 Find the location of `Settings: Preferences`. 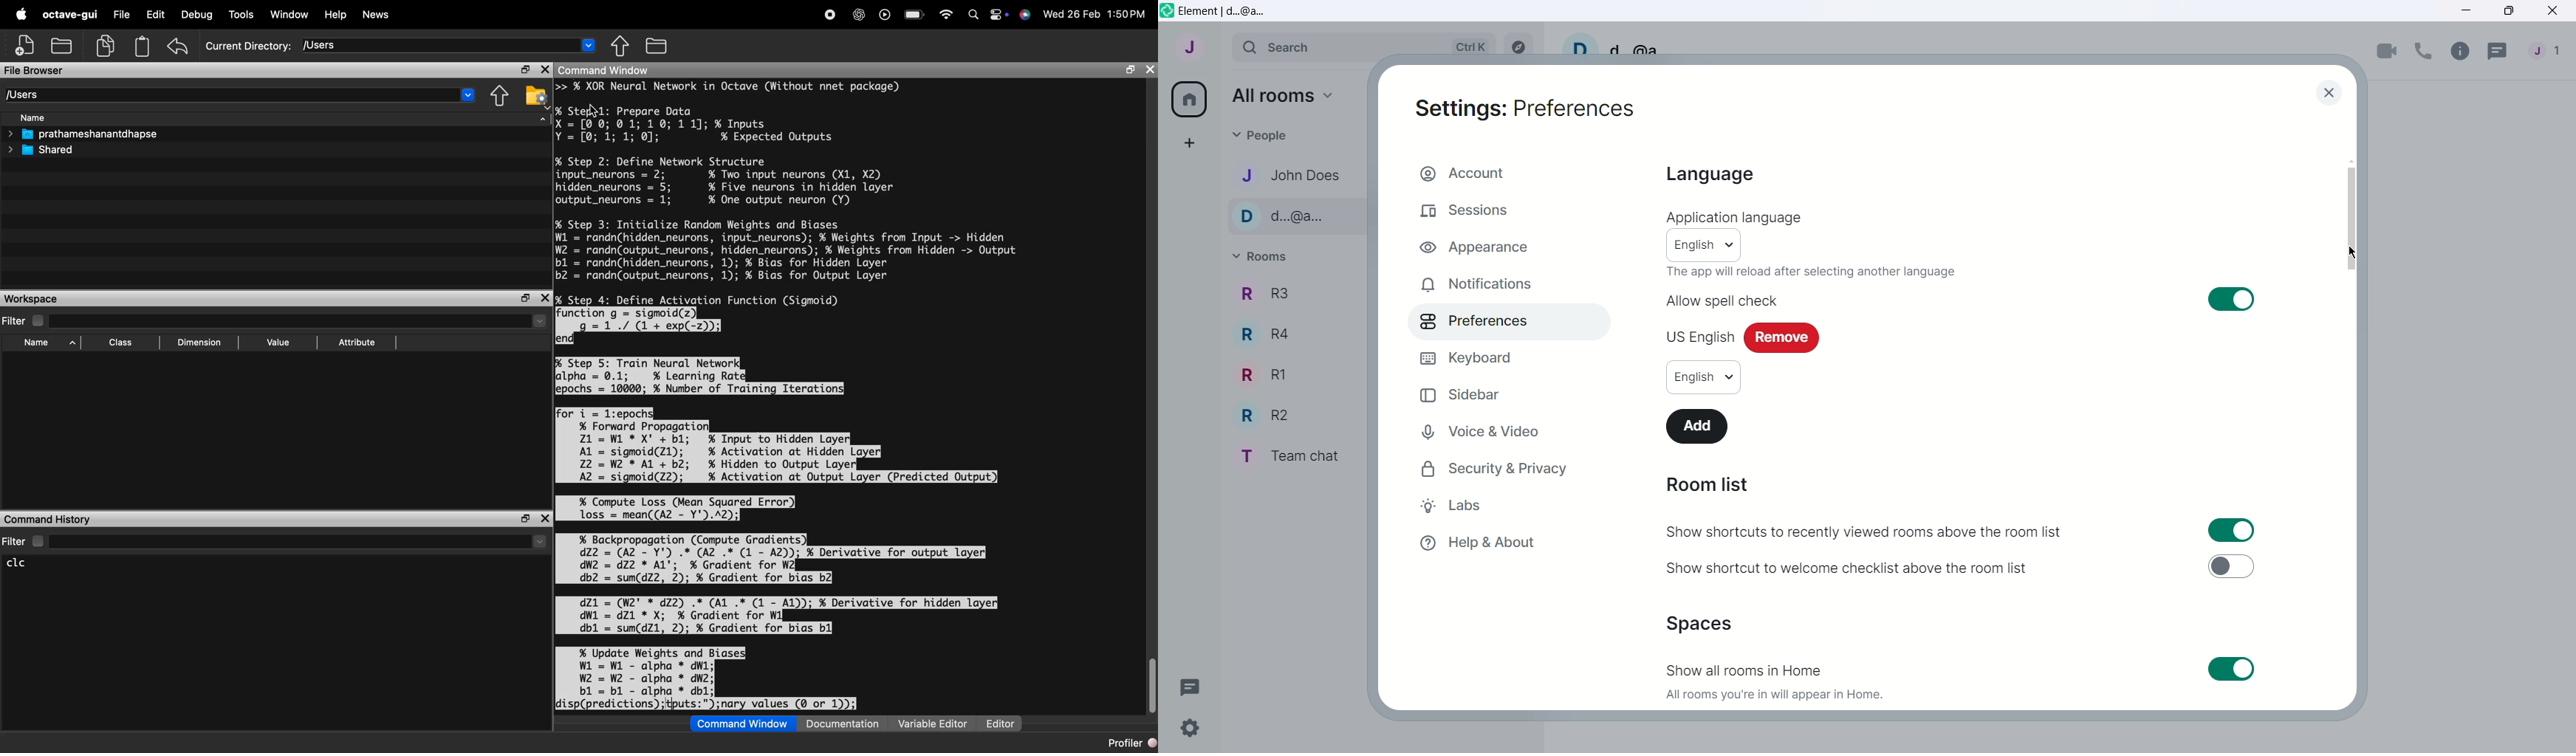

Settings: Preferences is located at coordinates (1525, 109).